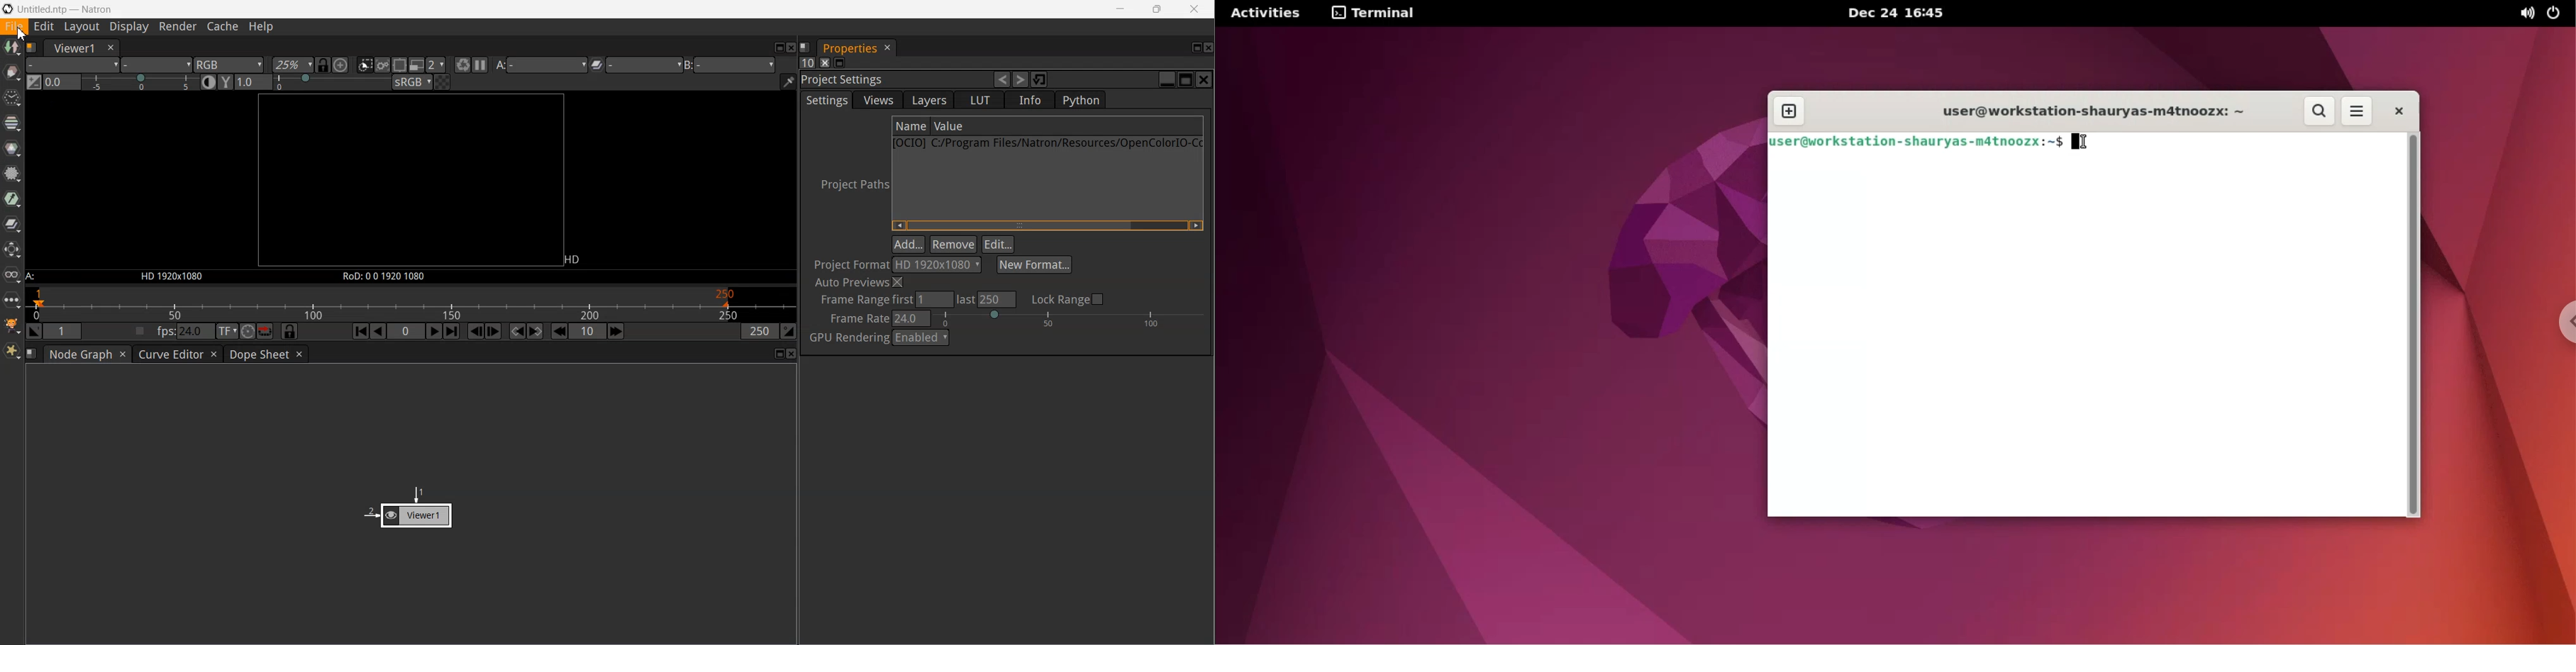  Describe the element at coordinates (519, 331) in the screenshot. I see `Previous keyframe` at that location.